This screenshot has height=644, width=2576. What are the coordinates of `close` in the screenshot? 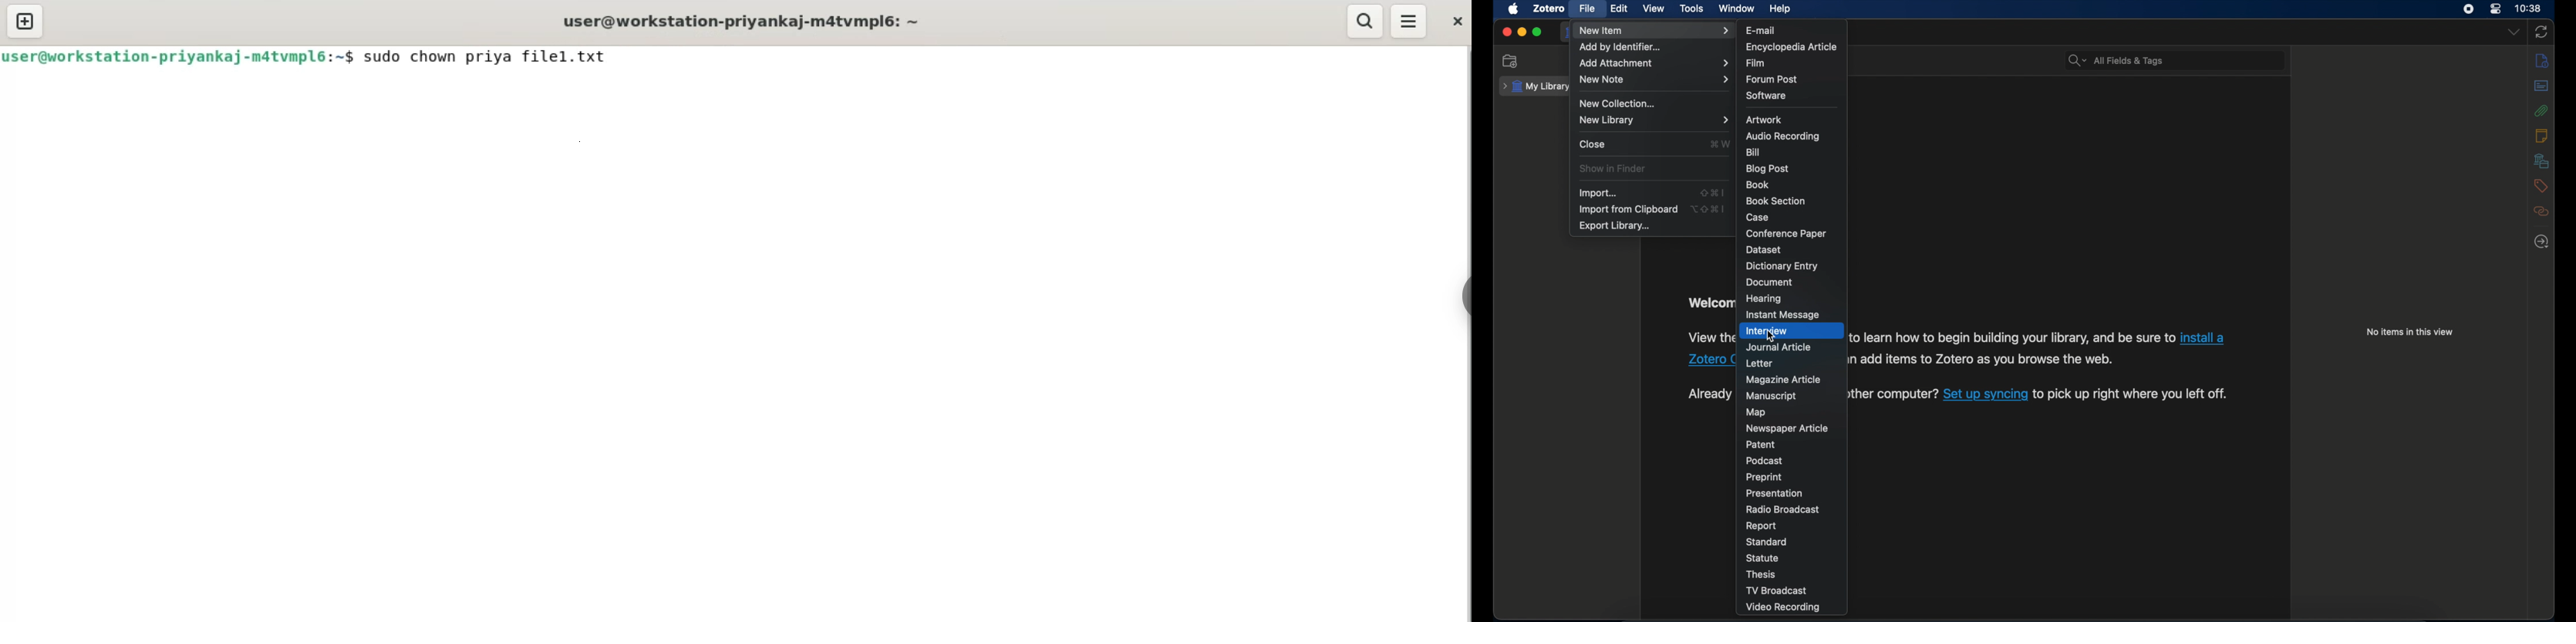 It's located at (1593, 145).